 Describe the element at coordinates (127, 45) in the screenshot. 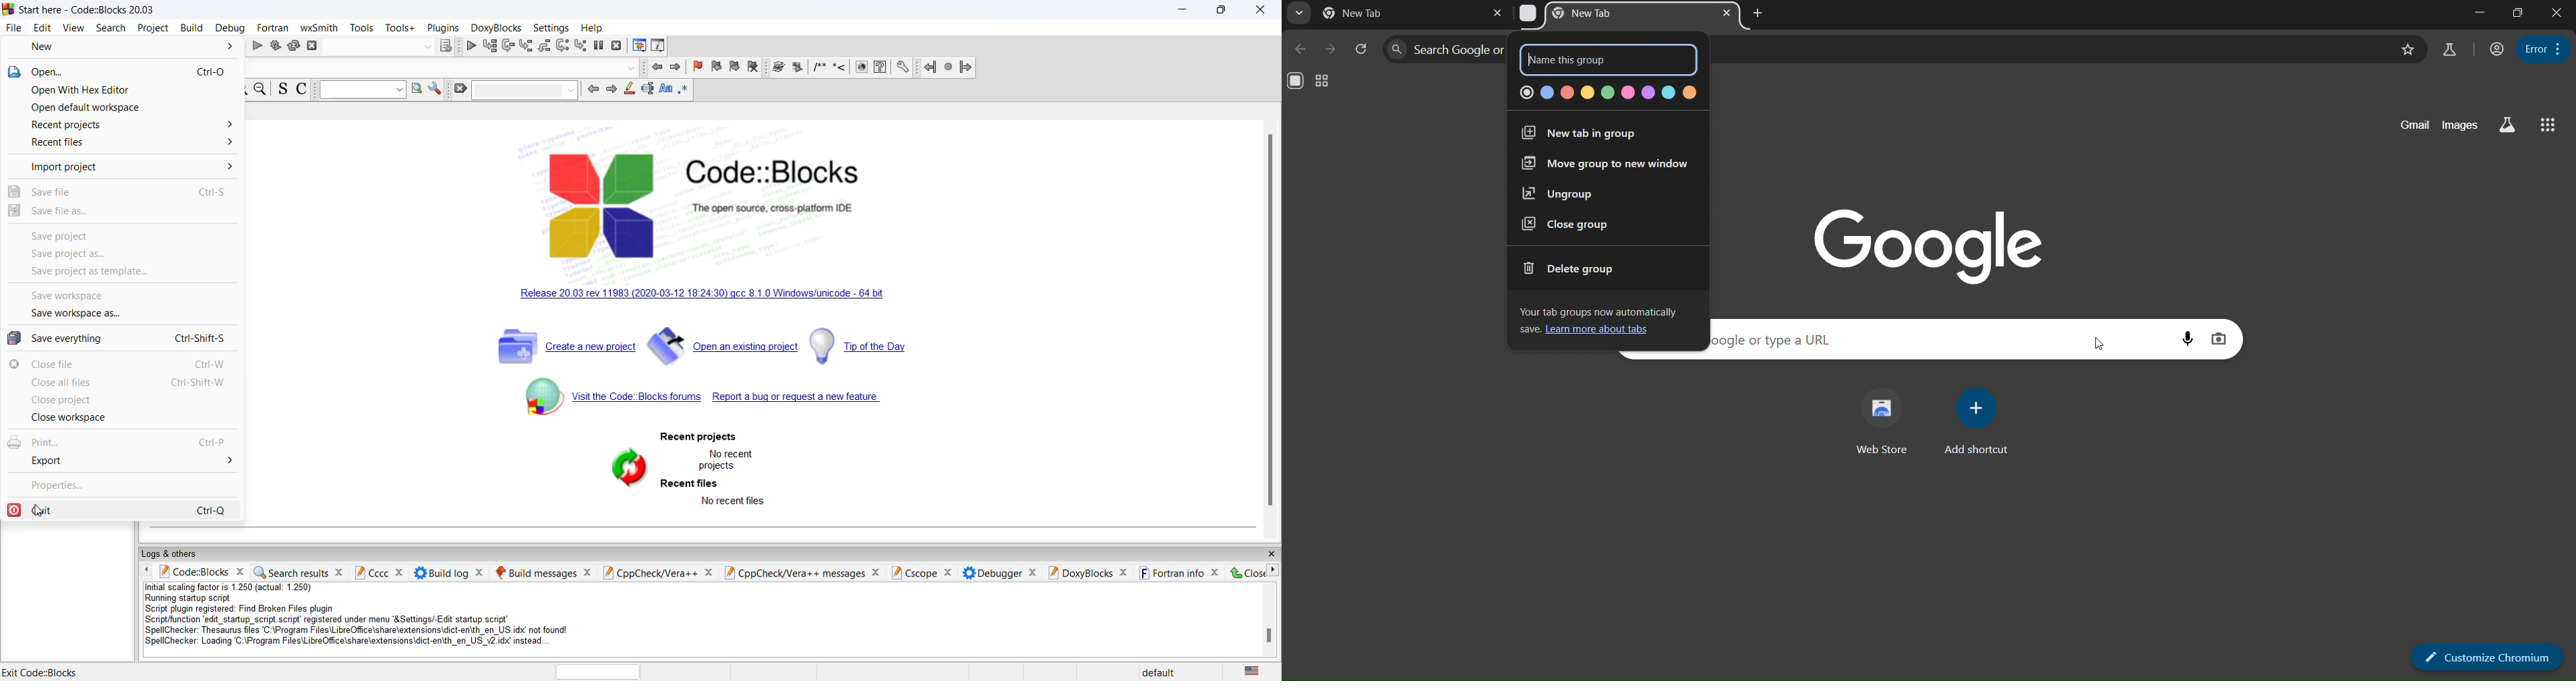

I see `new` at that location.